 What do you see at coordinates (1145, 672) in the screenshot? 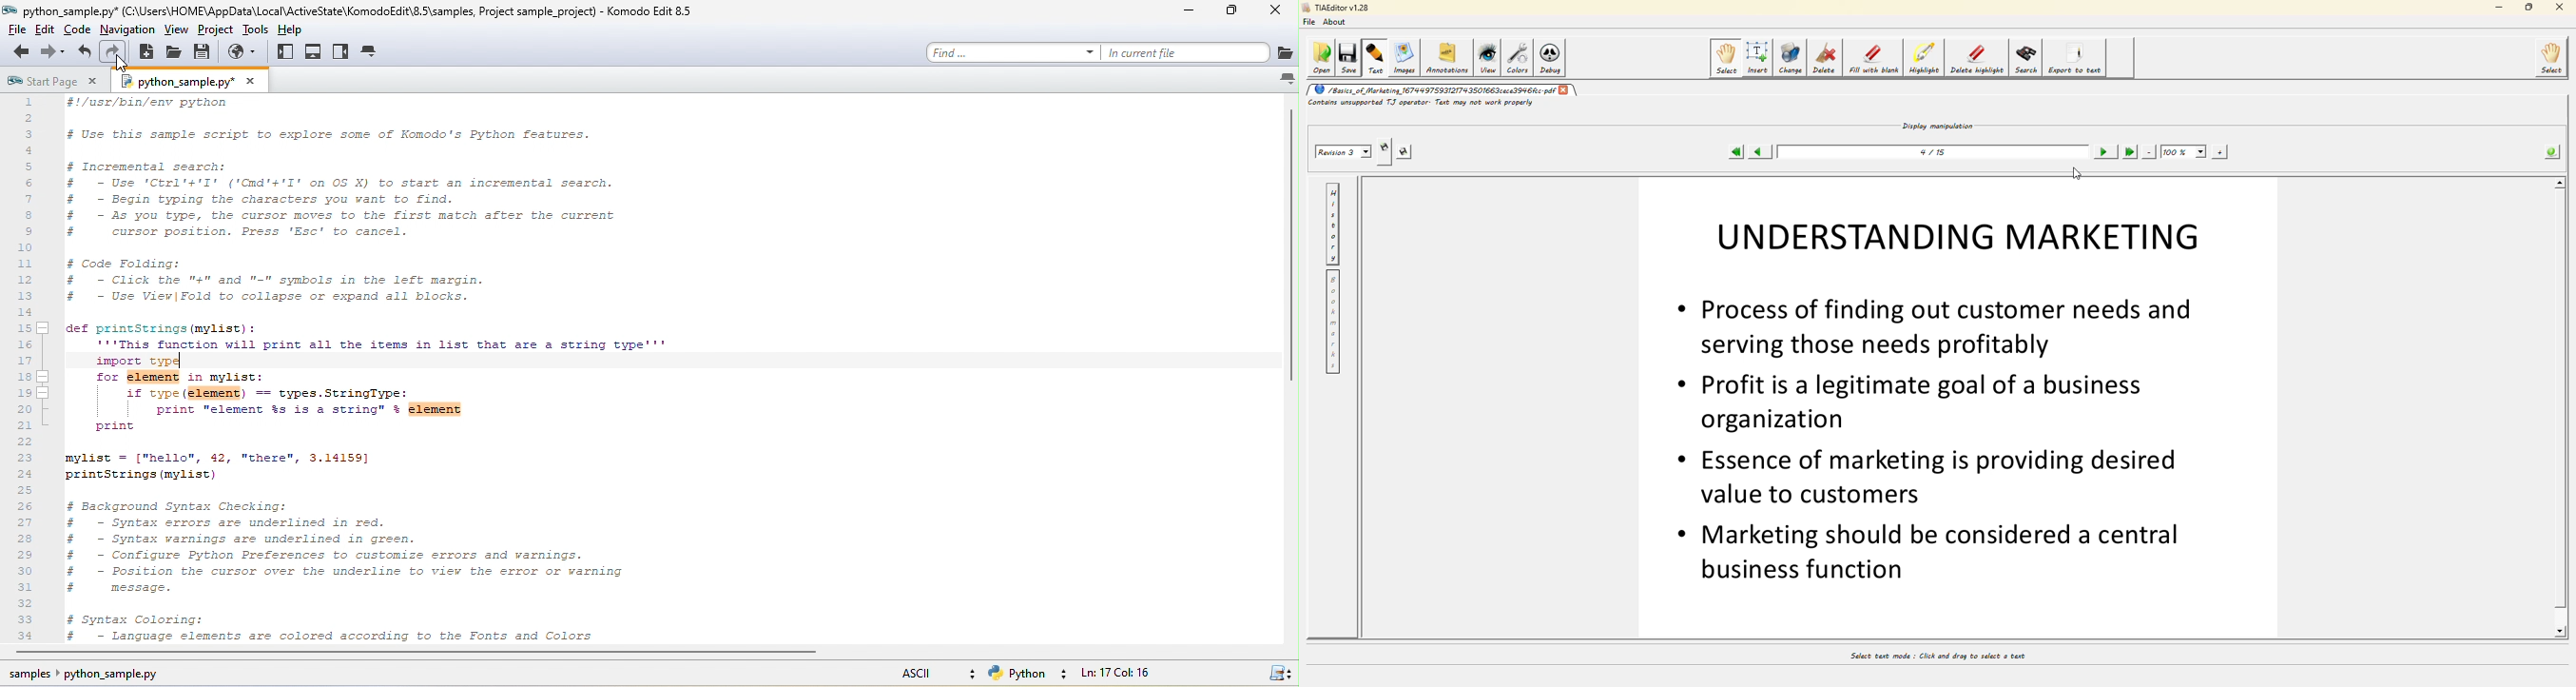
I see `line and column` at bounding box center [1145, 672].